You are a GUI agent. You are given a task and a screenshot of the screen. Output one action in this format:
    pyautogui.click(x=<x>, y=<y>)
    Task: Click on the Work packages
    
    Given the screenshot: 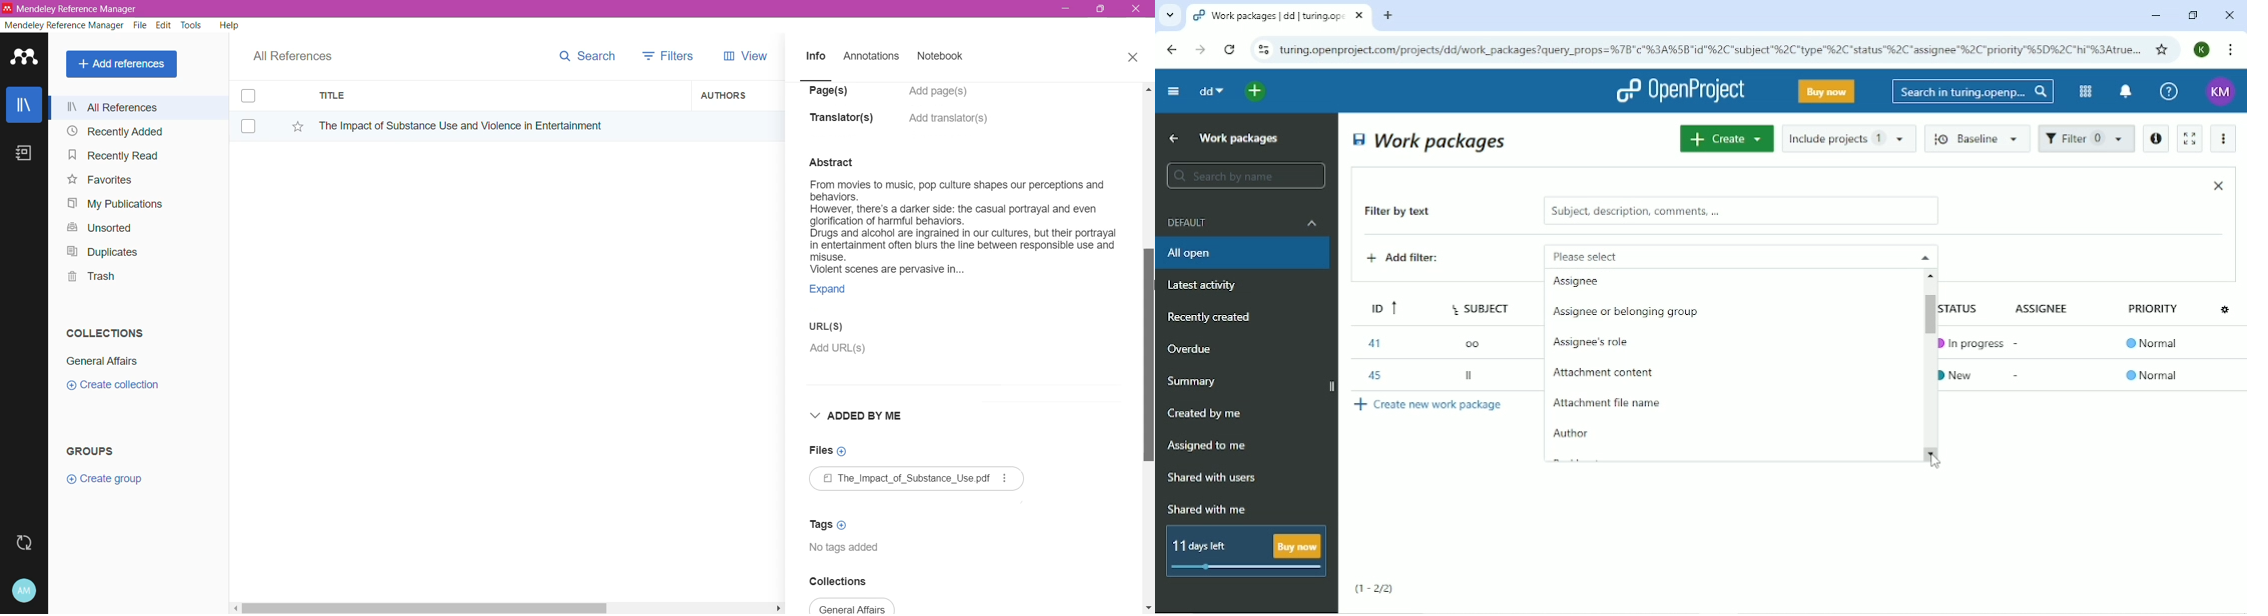 What is the action you would take?
    pyautogui.click(x=1431, y=140)
    